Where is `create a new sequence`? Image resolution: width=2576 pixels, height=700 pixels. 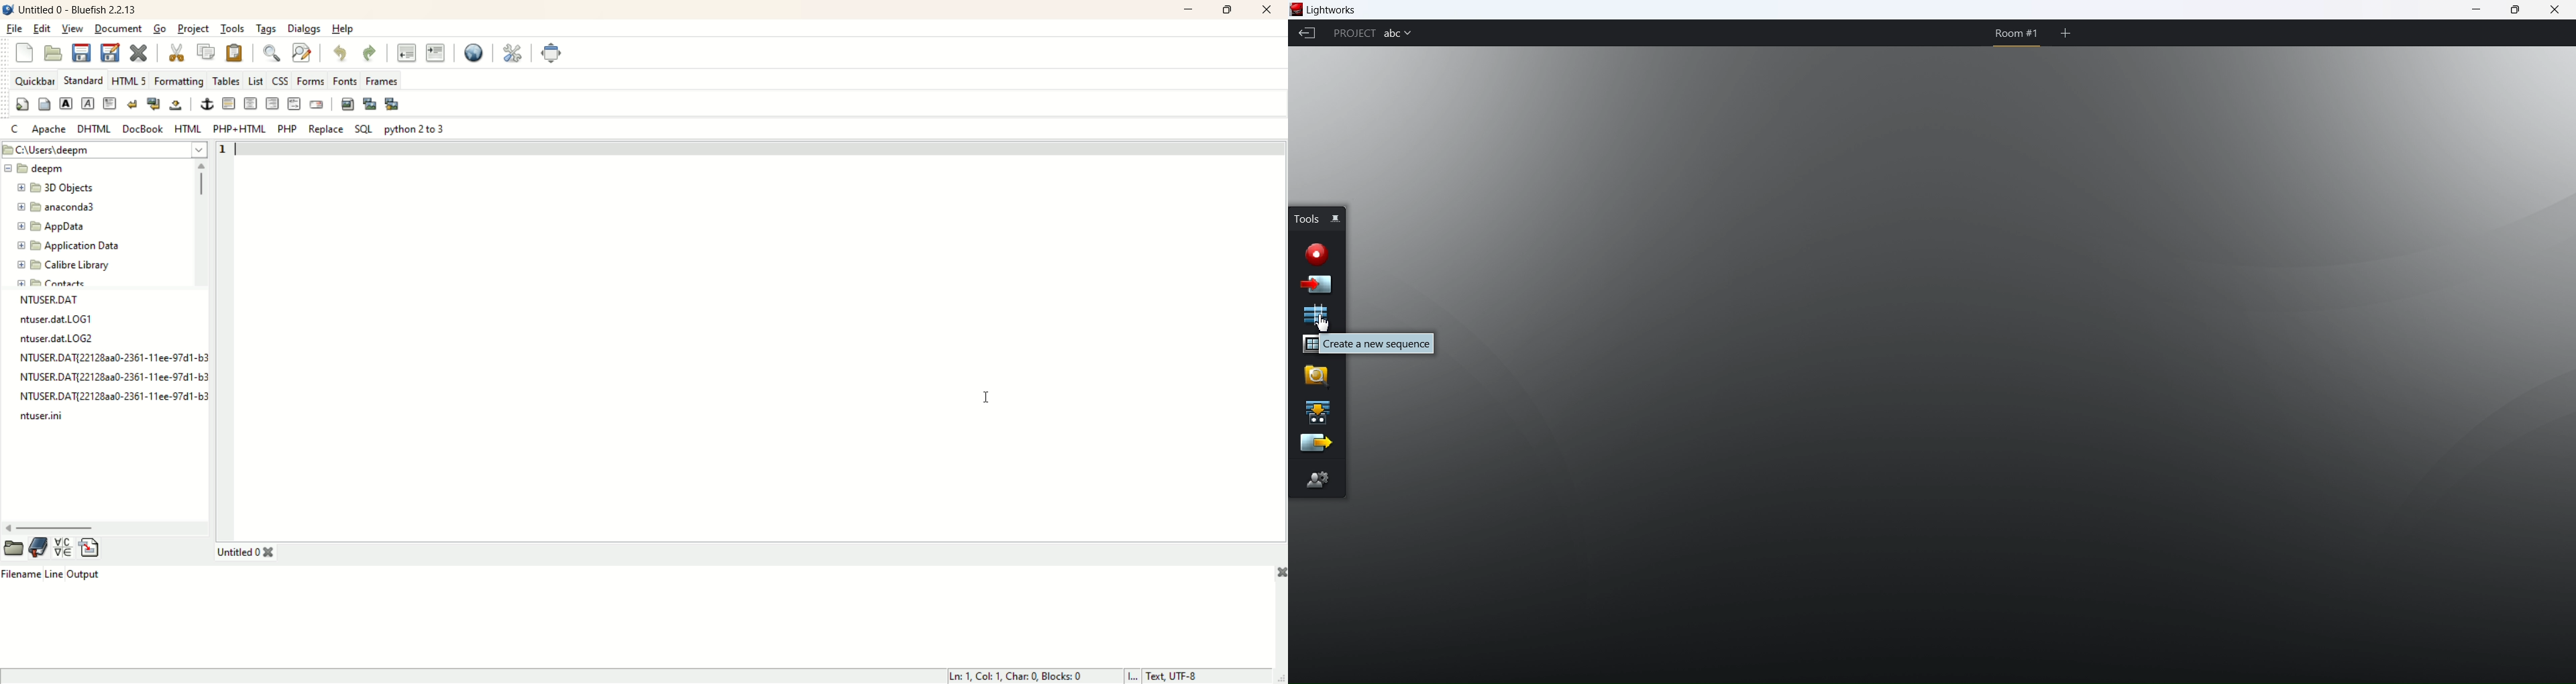 create a new sequence is located at coordinates (1379, 346).